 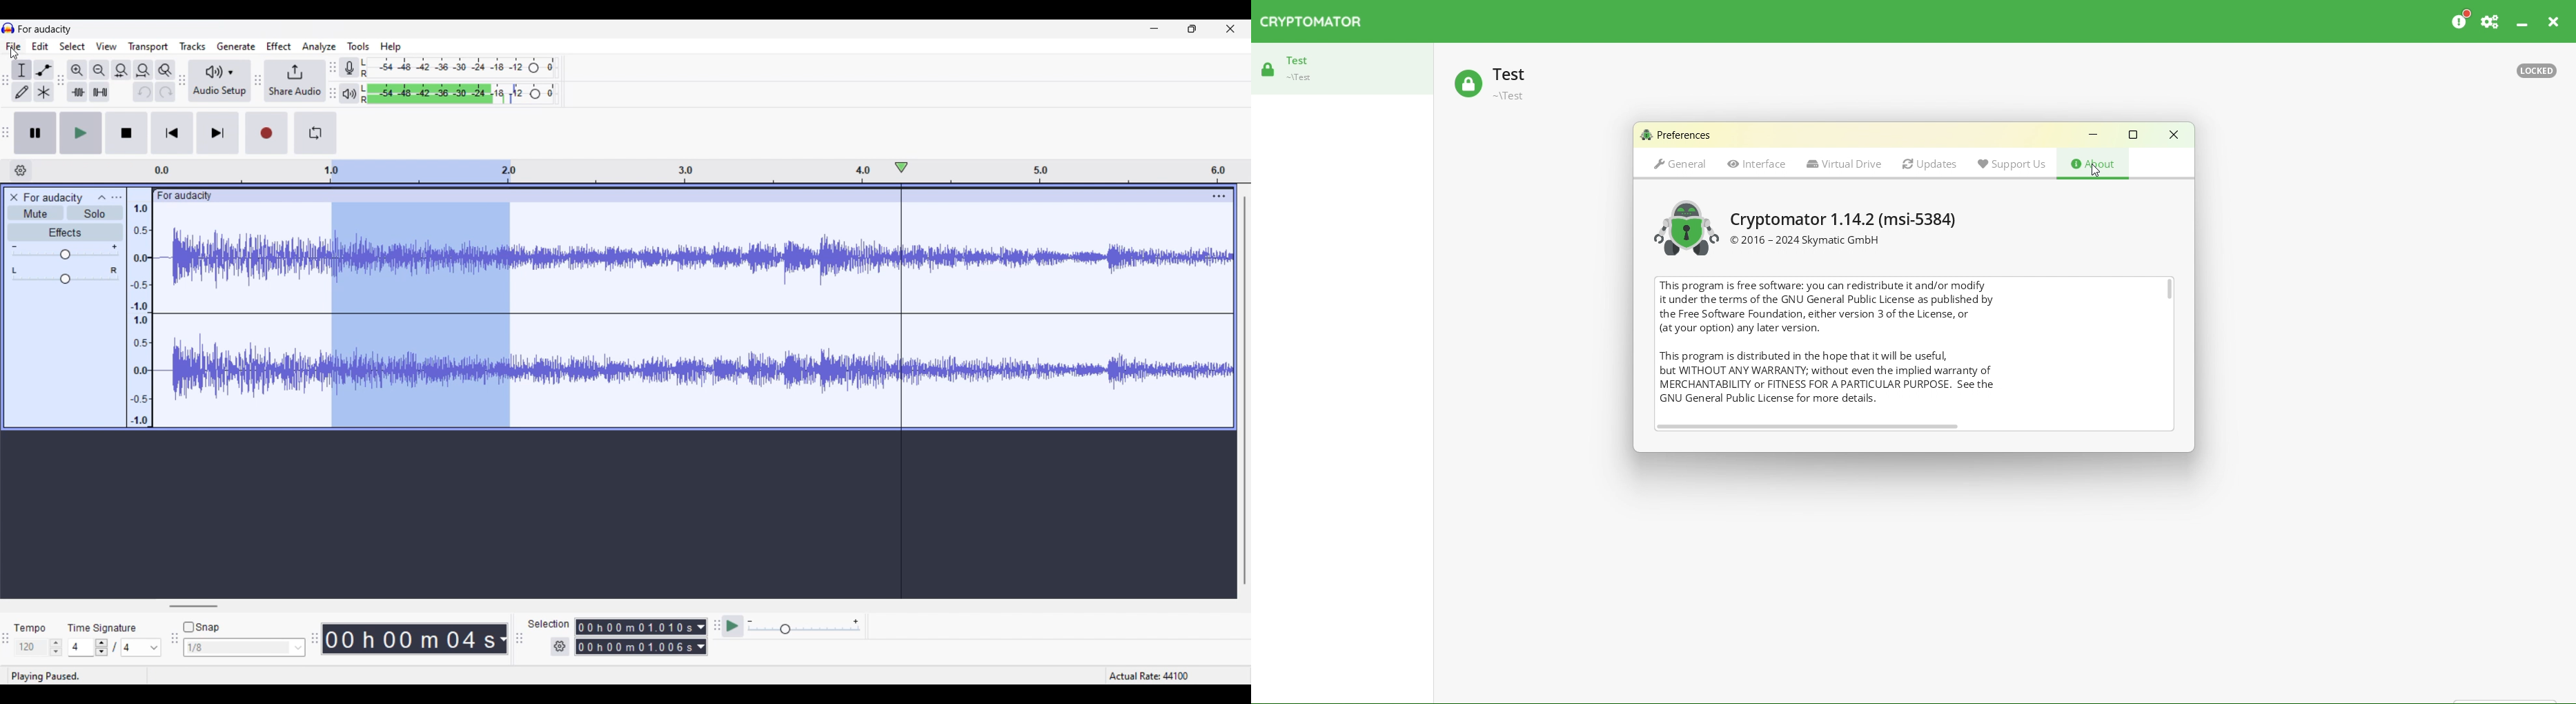 I want to click on About, so click(x=2094, y=166).